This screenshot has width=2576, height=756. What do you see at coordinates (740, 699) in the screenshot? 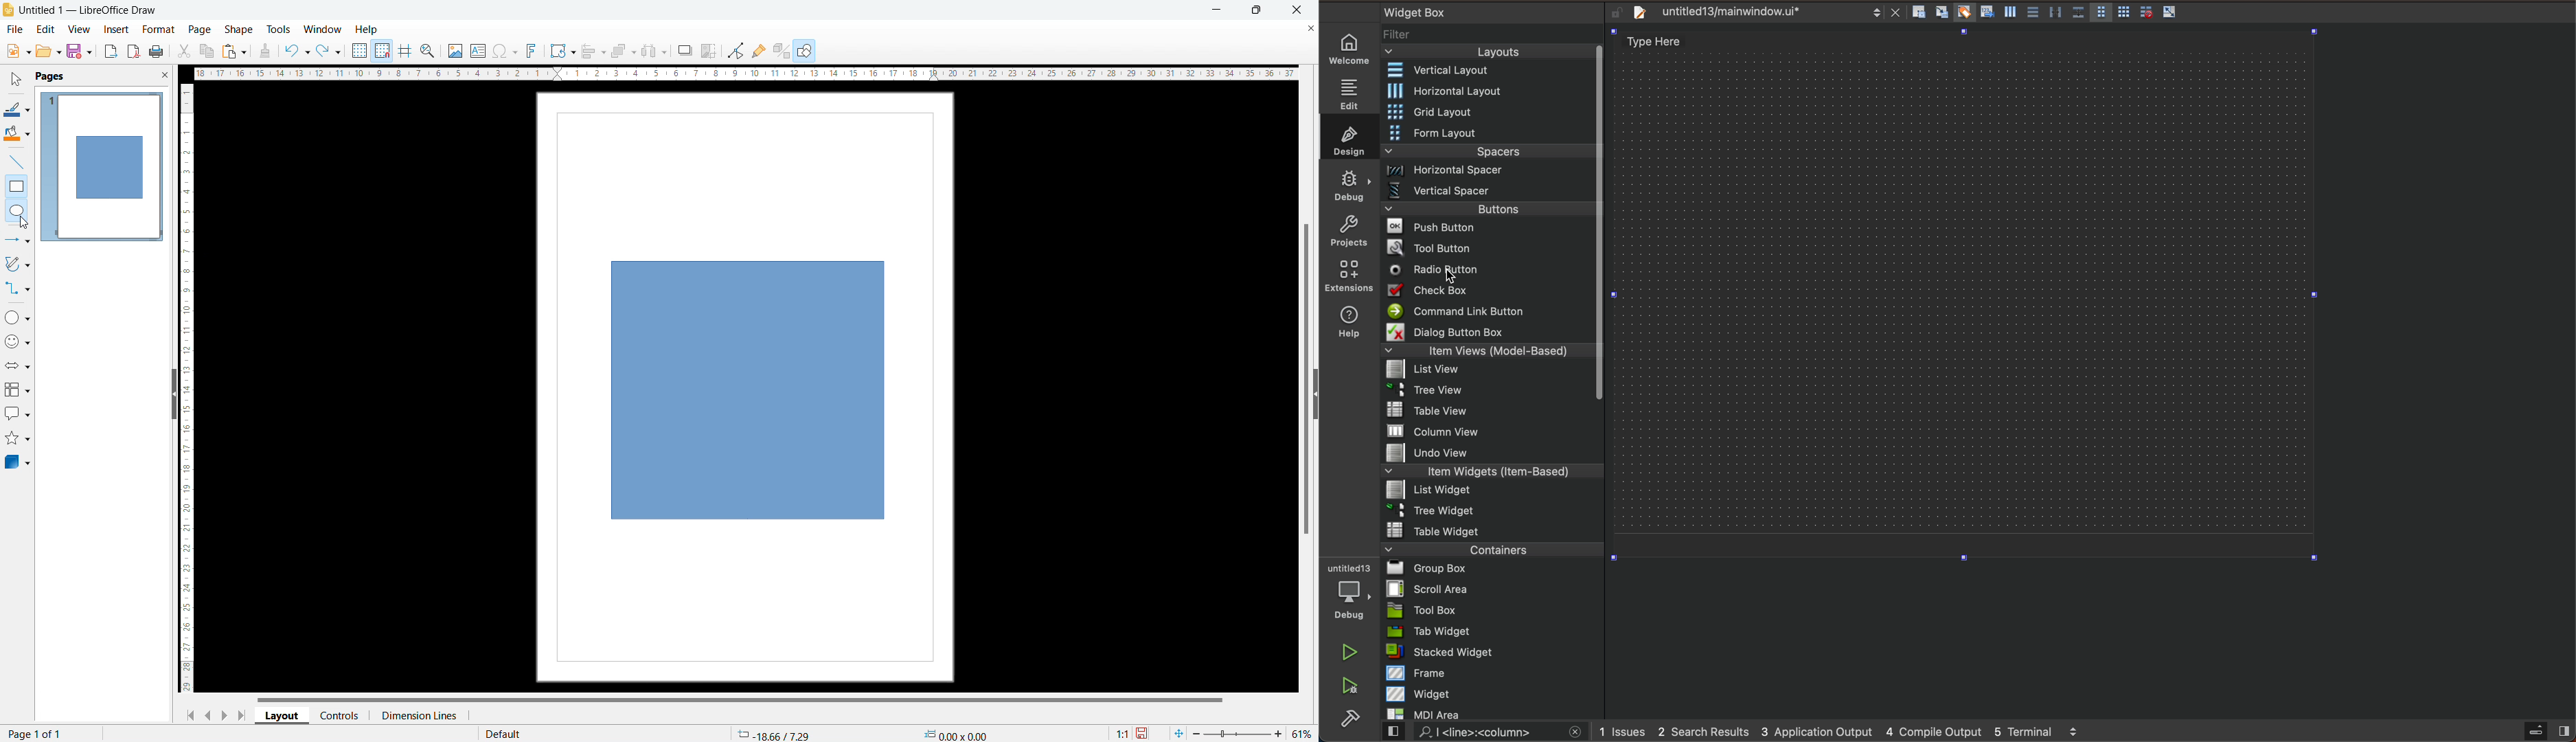
I see `horizontal scrollbar` at bounding box center [740, 699].